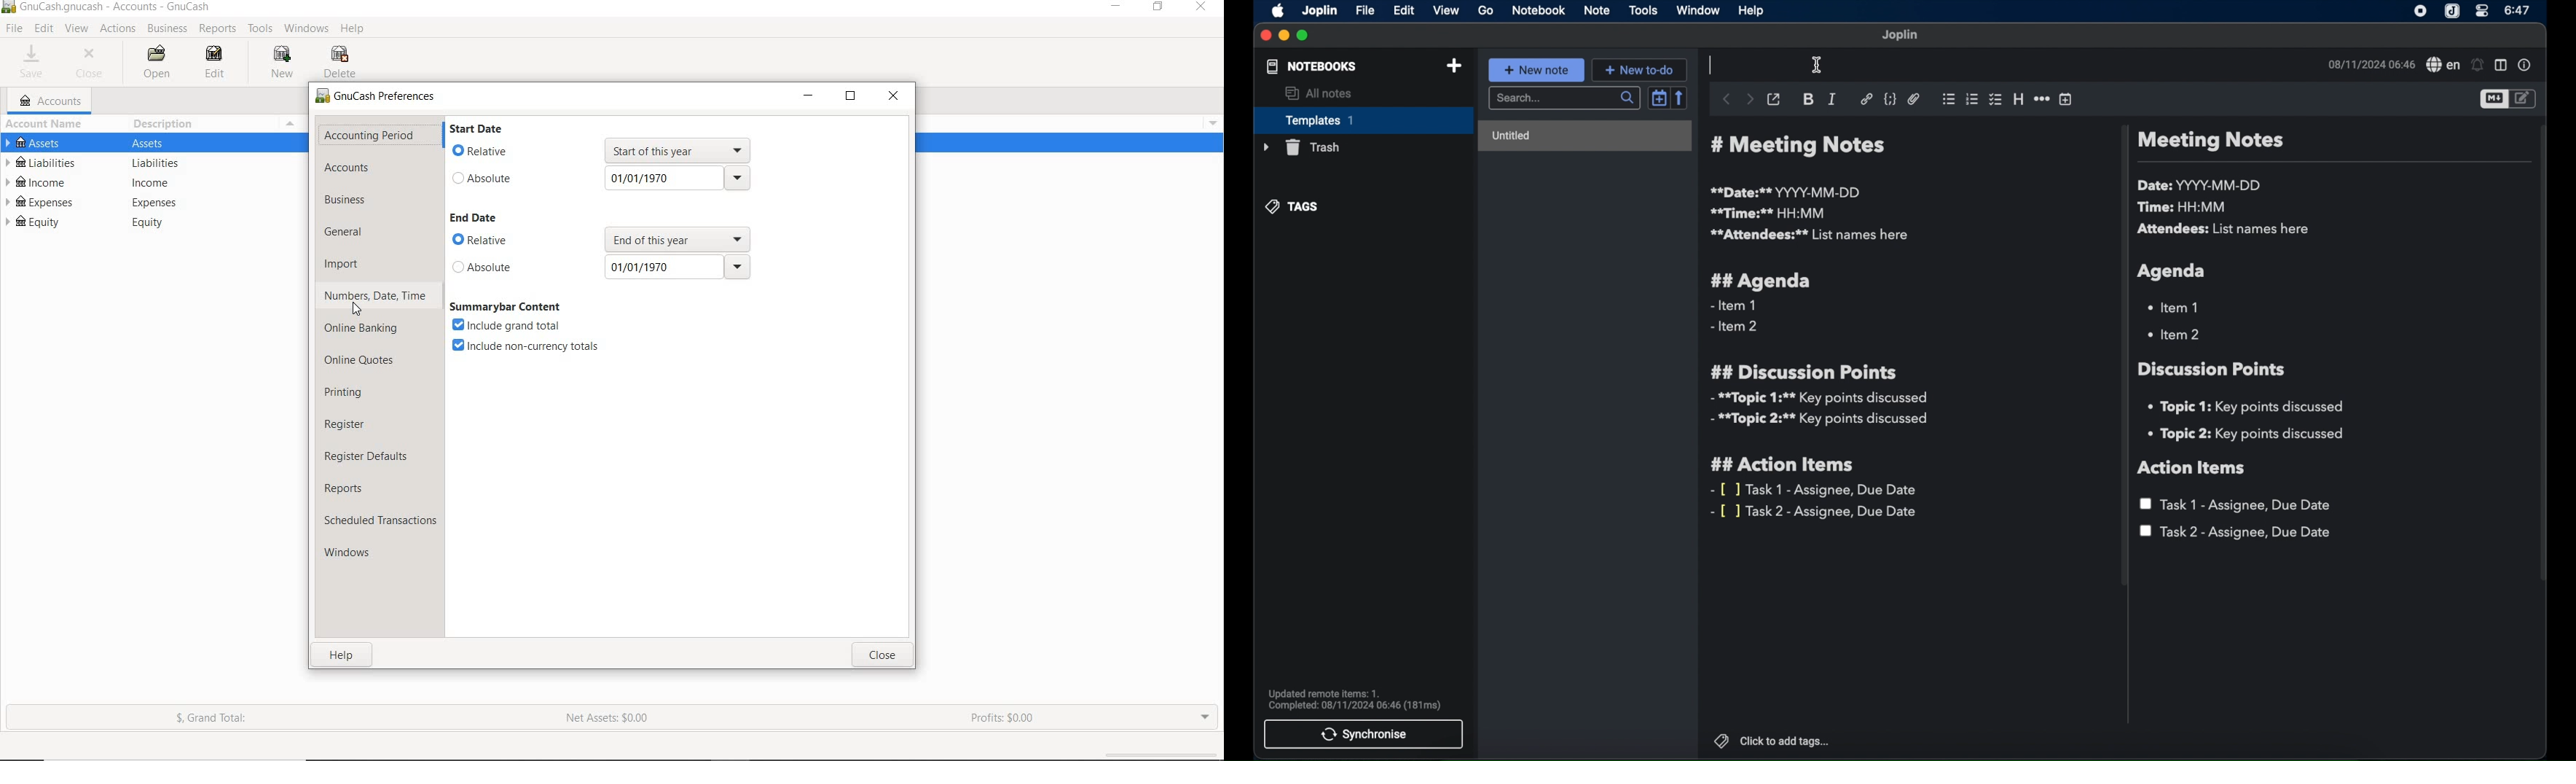 This screenshot has height=784, width=2576. Describe the element at coordinates (1365, 734) in the screenshot. I see `synchronise` at that location.